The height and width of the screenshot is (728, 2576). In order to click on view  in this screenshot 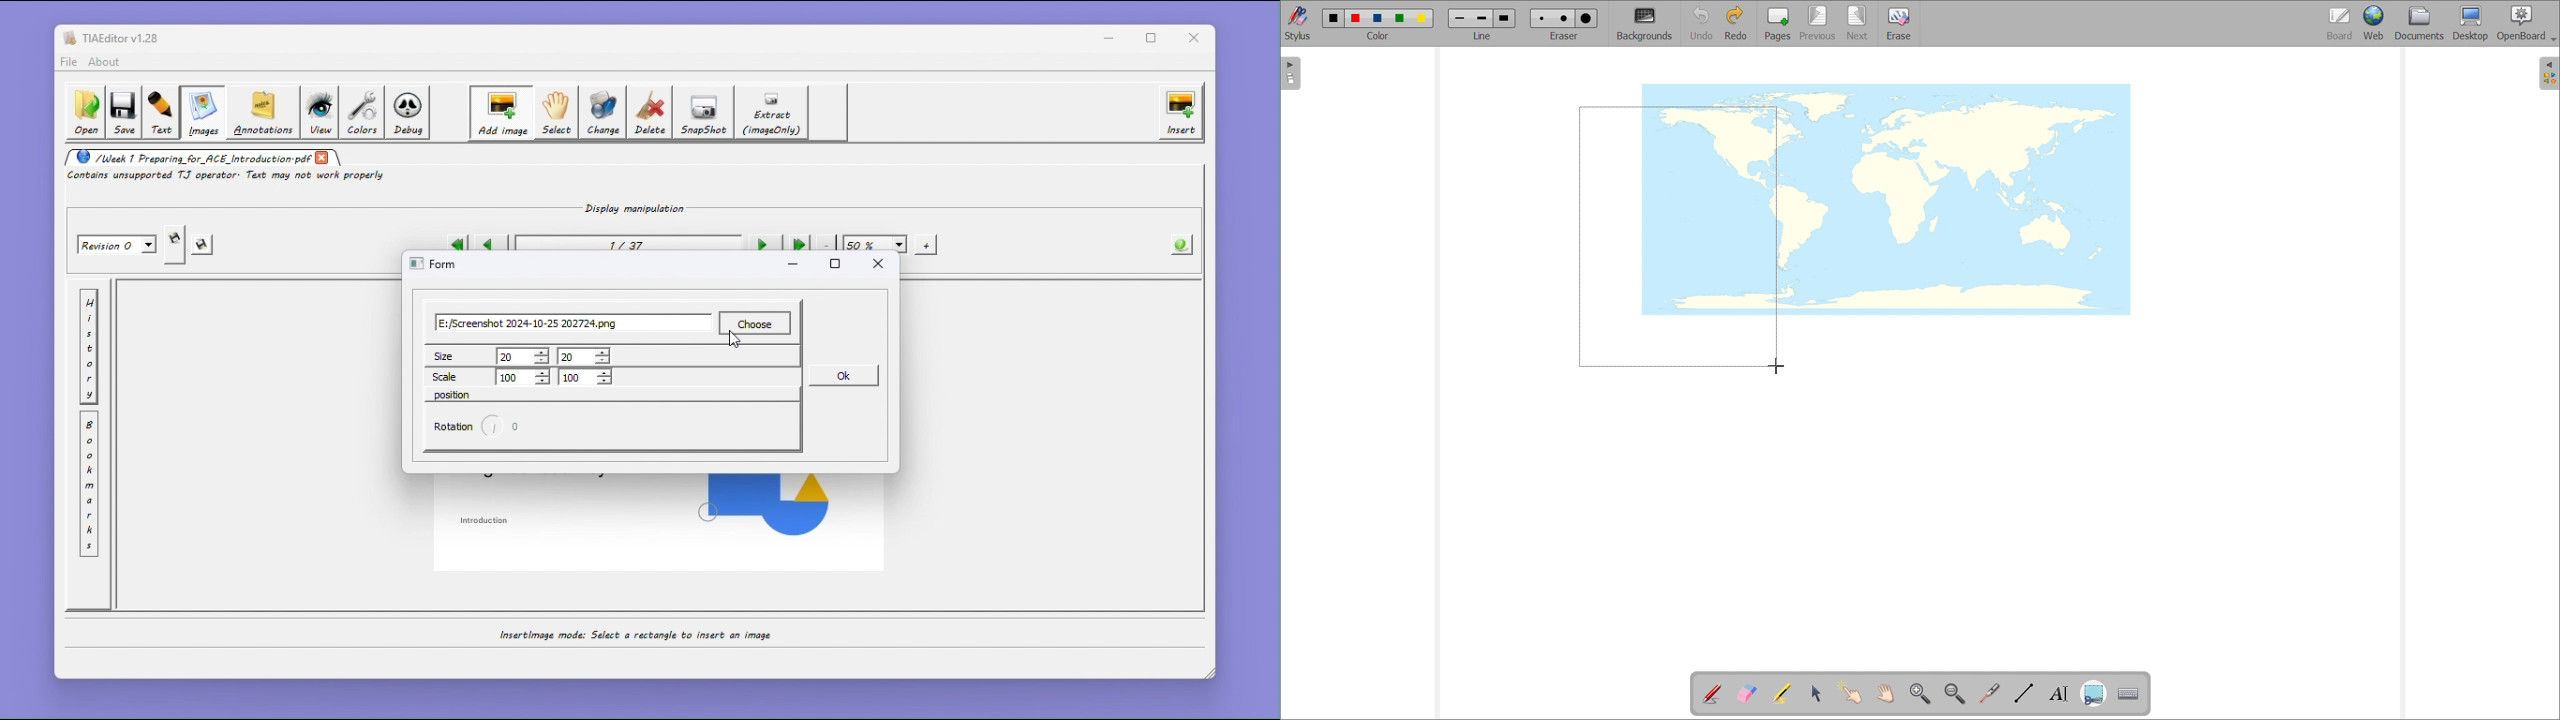, I will do `click(319, 113)`.